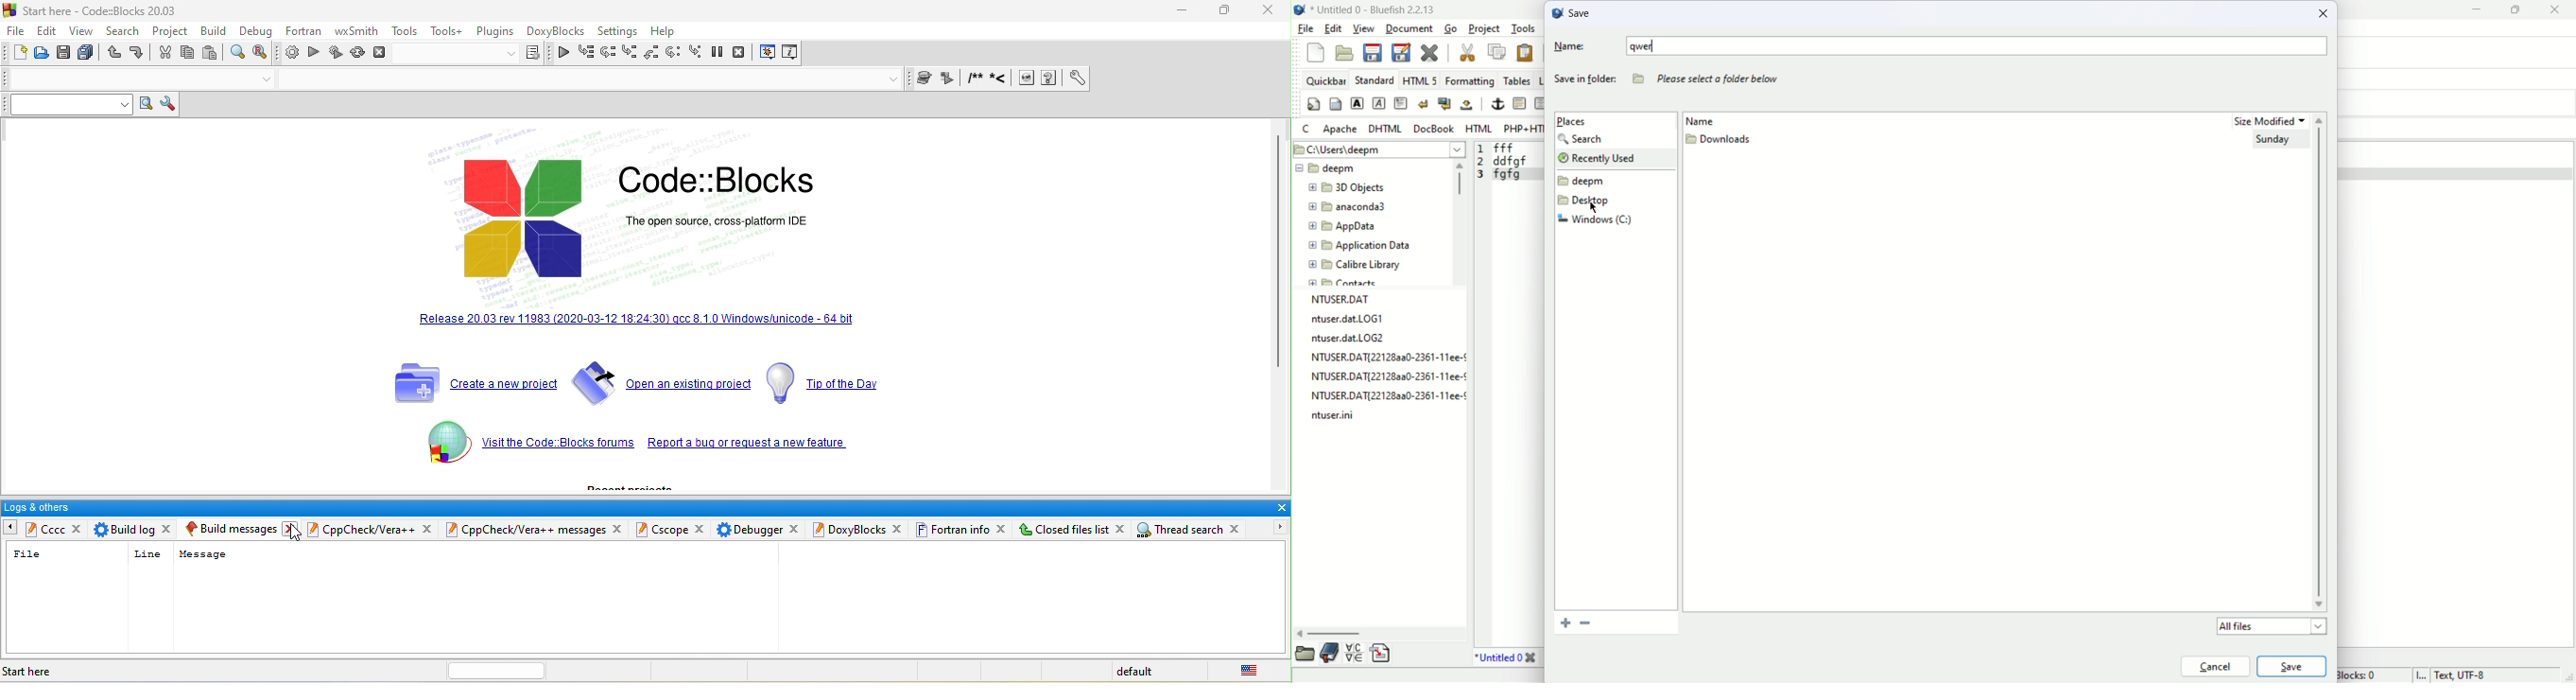 The height and width of the screenshot is (700, 2576). I want to click on drop down, so click(268, 81).